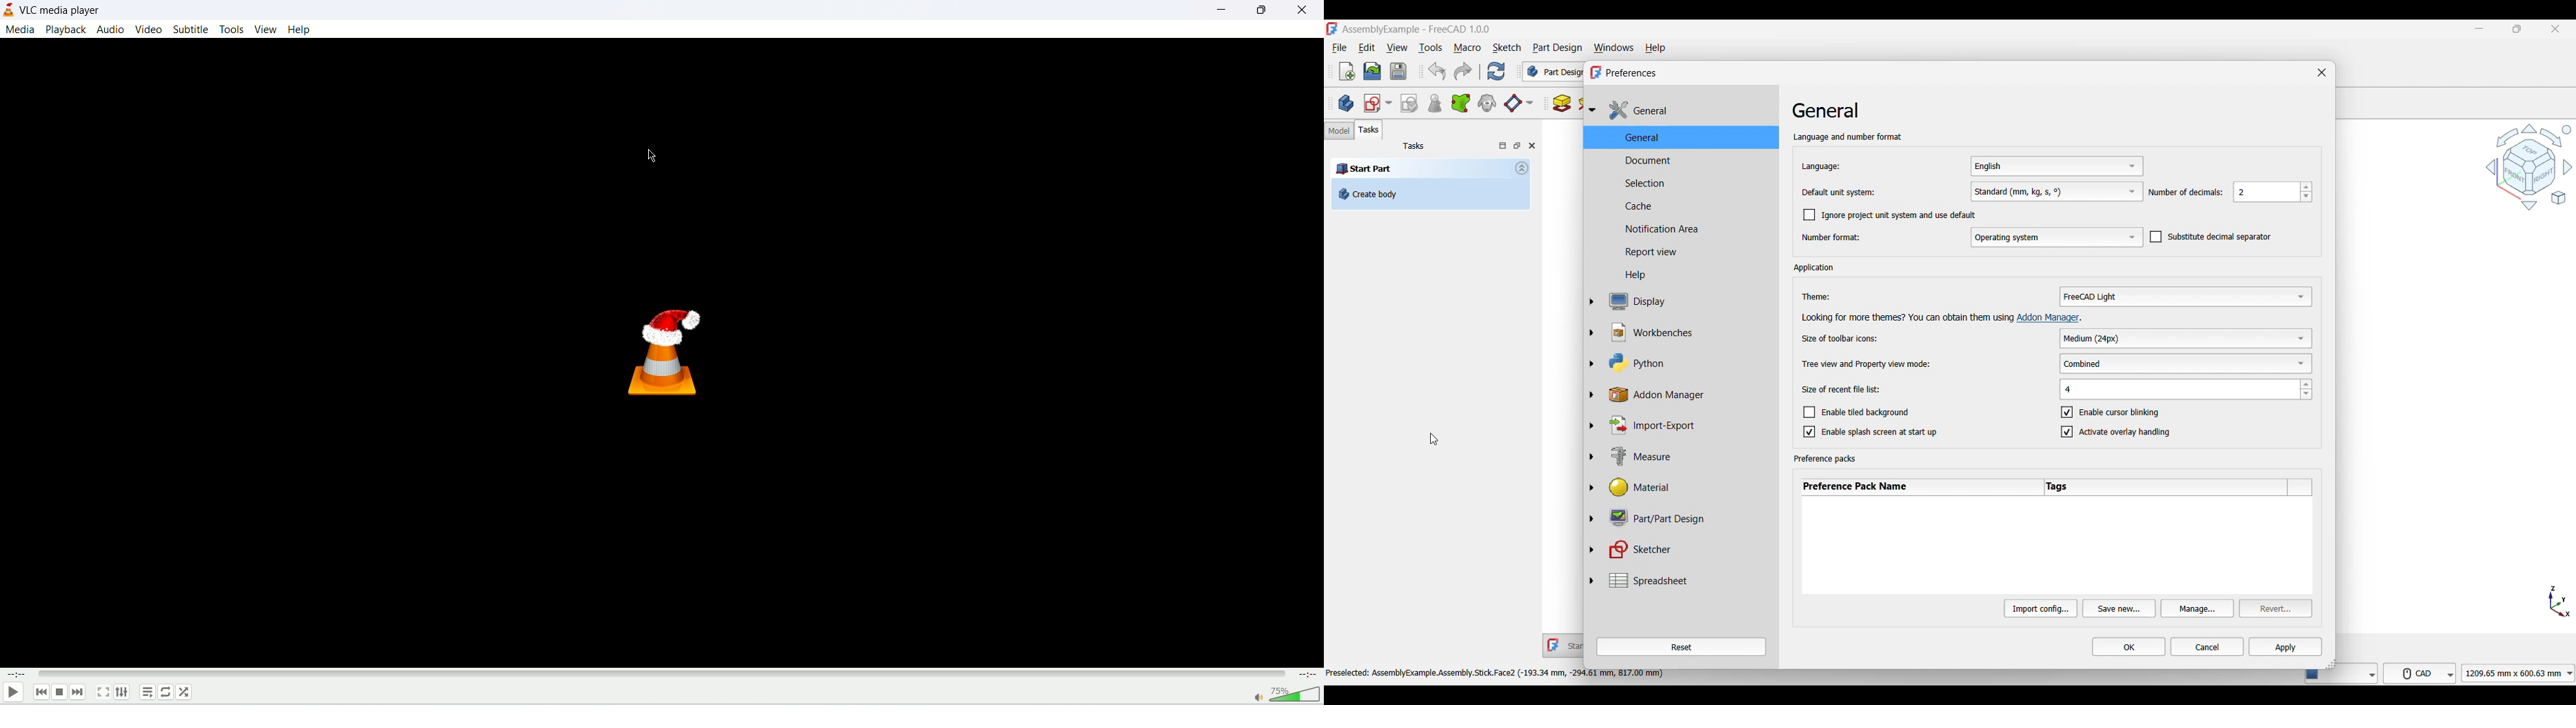 This screenshot has height=728, width=2576. Describe the element at coordinates (43, 694) in the screenshot. I see `previous` at that location.